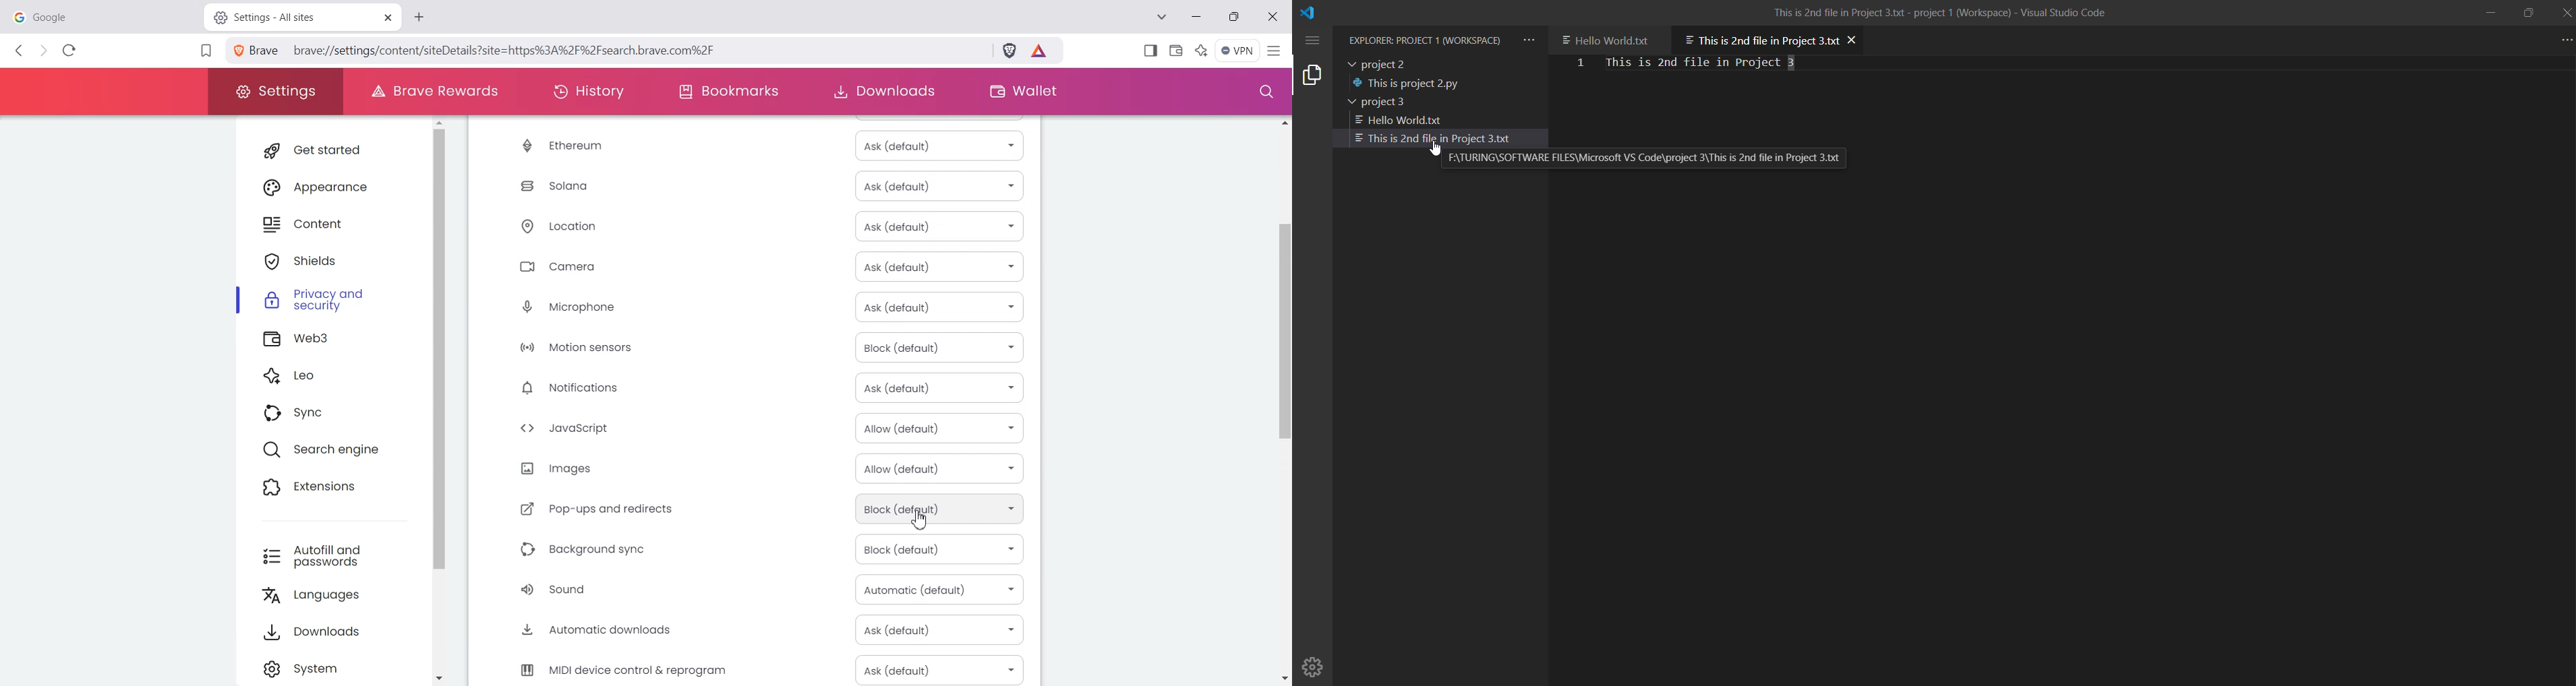 The height and width of the screenshot is (700, 2576). What do you see at coordinates (1759, 38) in the screenshot?
I see `current open file` at bounding box center [1759, 38].